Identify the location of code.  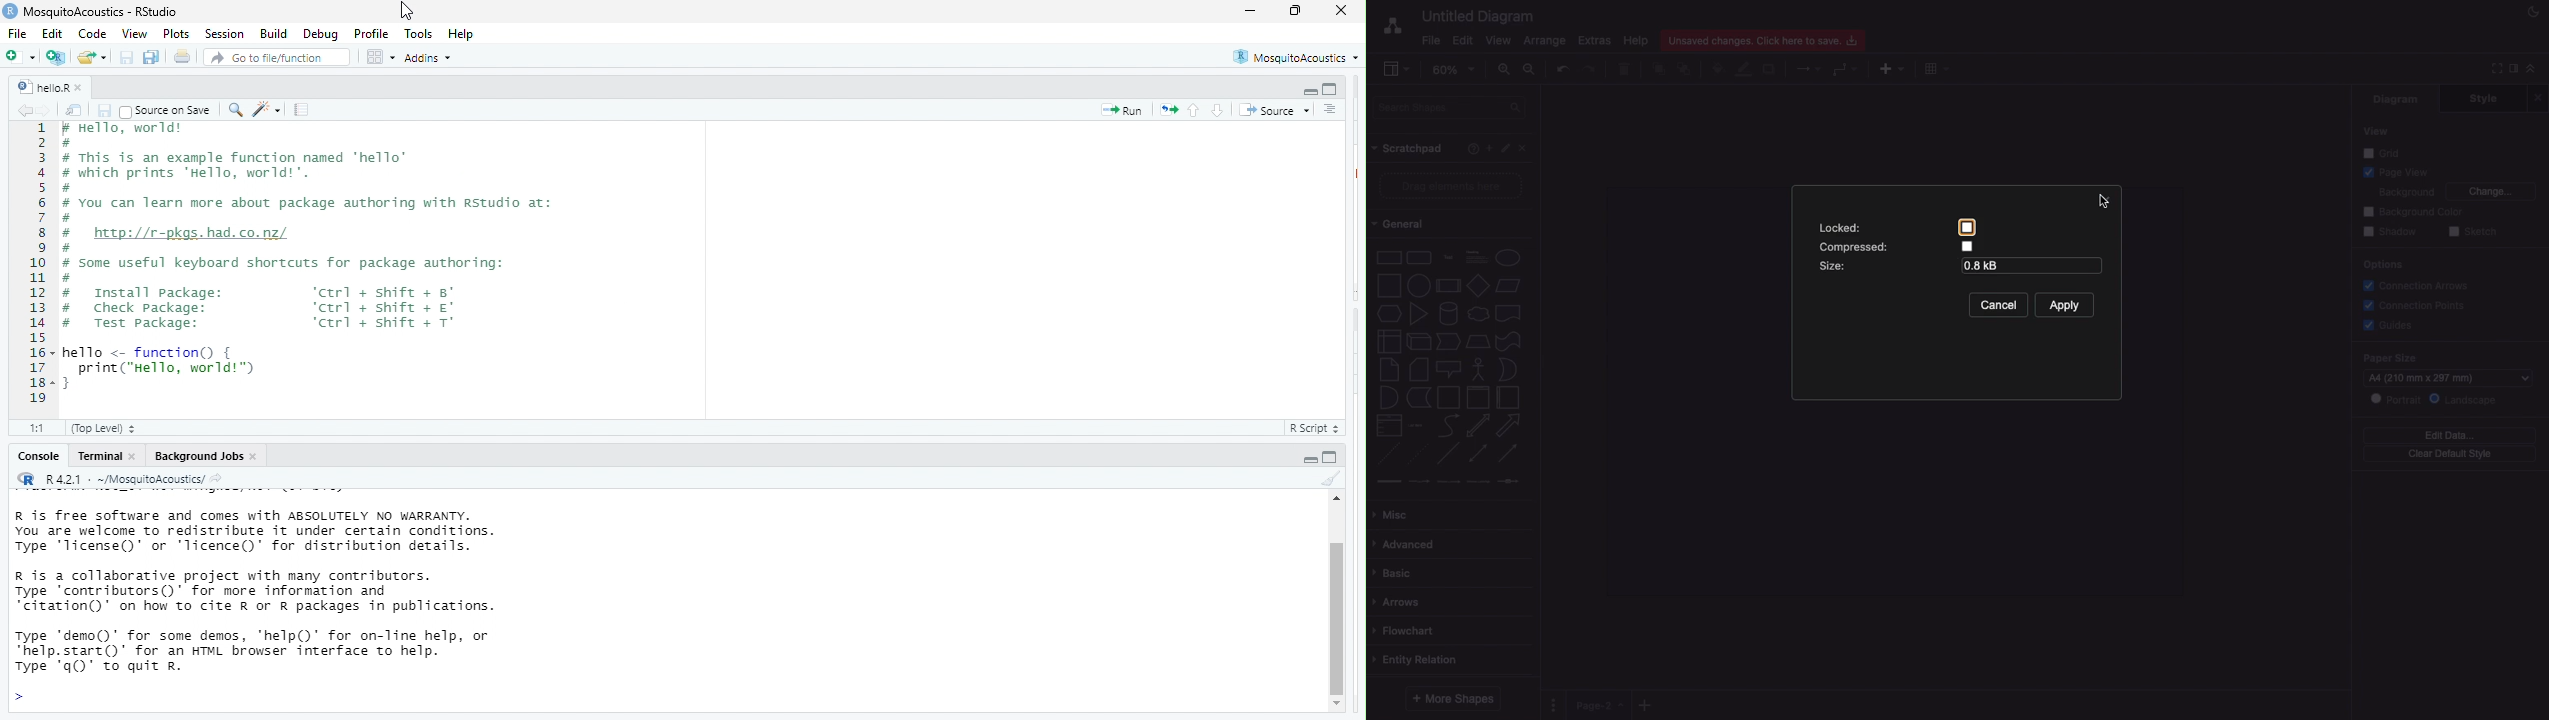
(94, 35).